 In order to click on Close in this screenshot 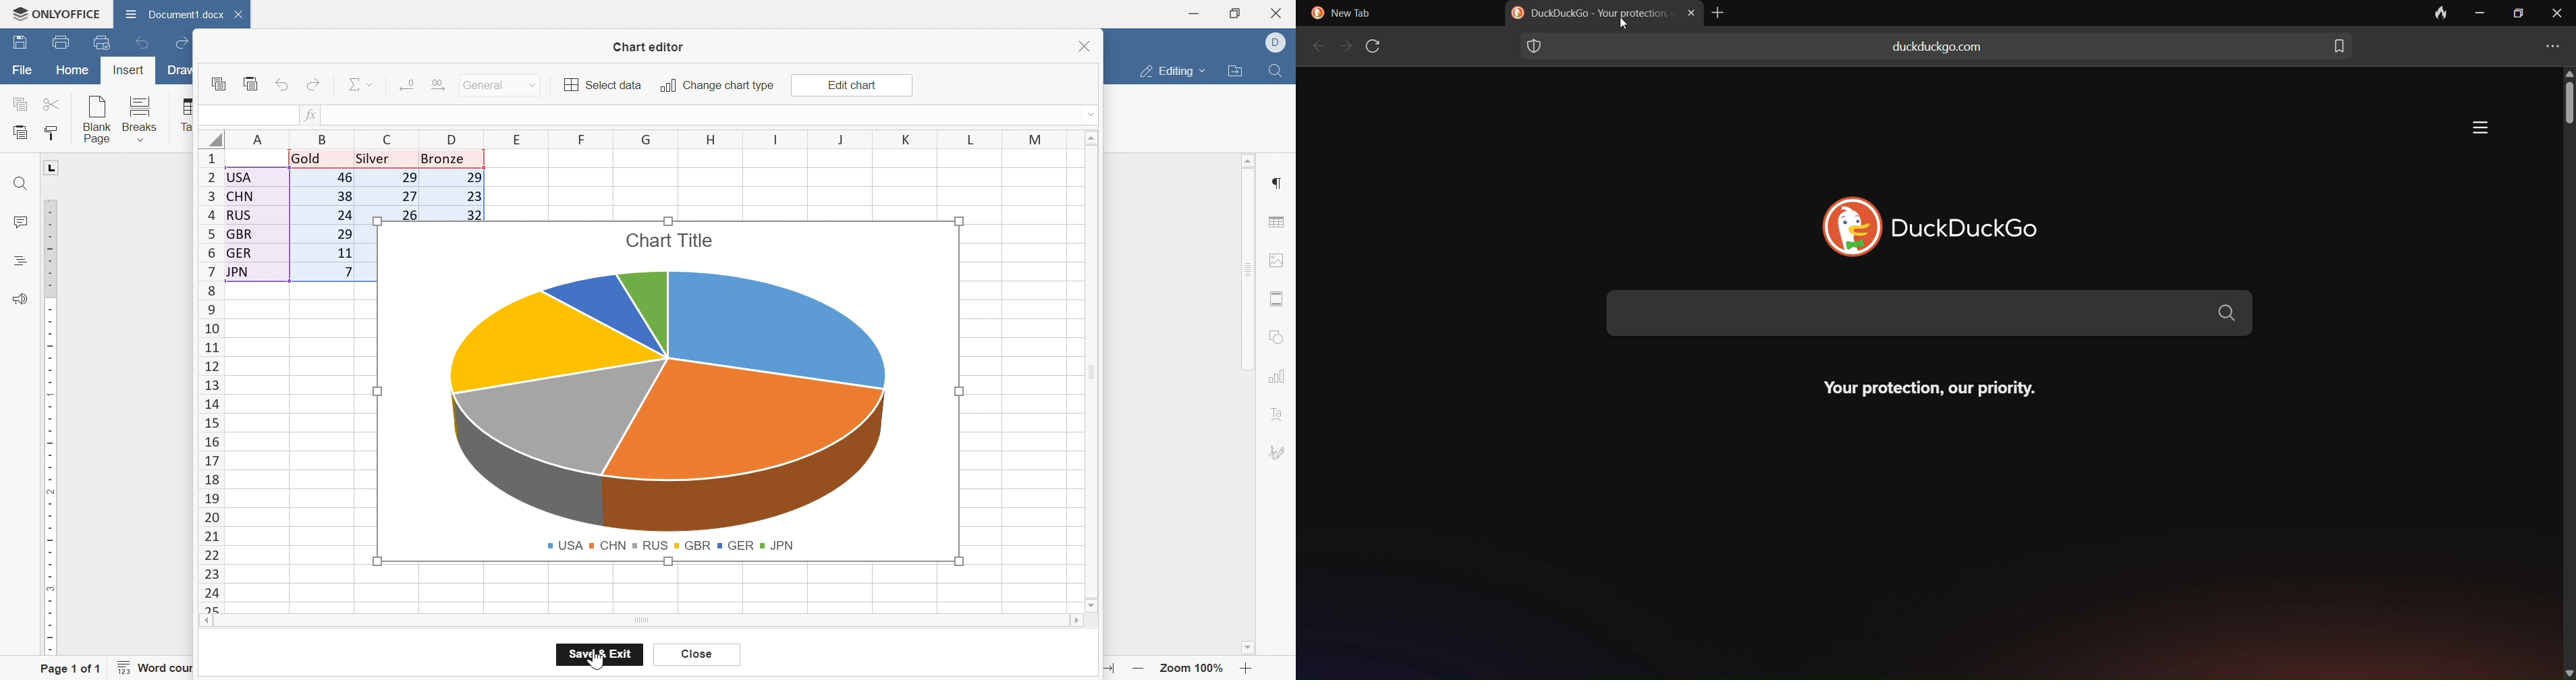, I will do `click(1278, 13)`.